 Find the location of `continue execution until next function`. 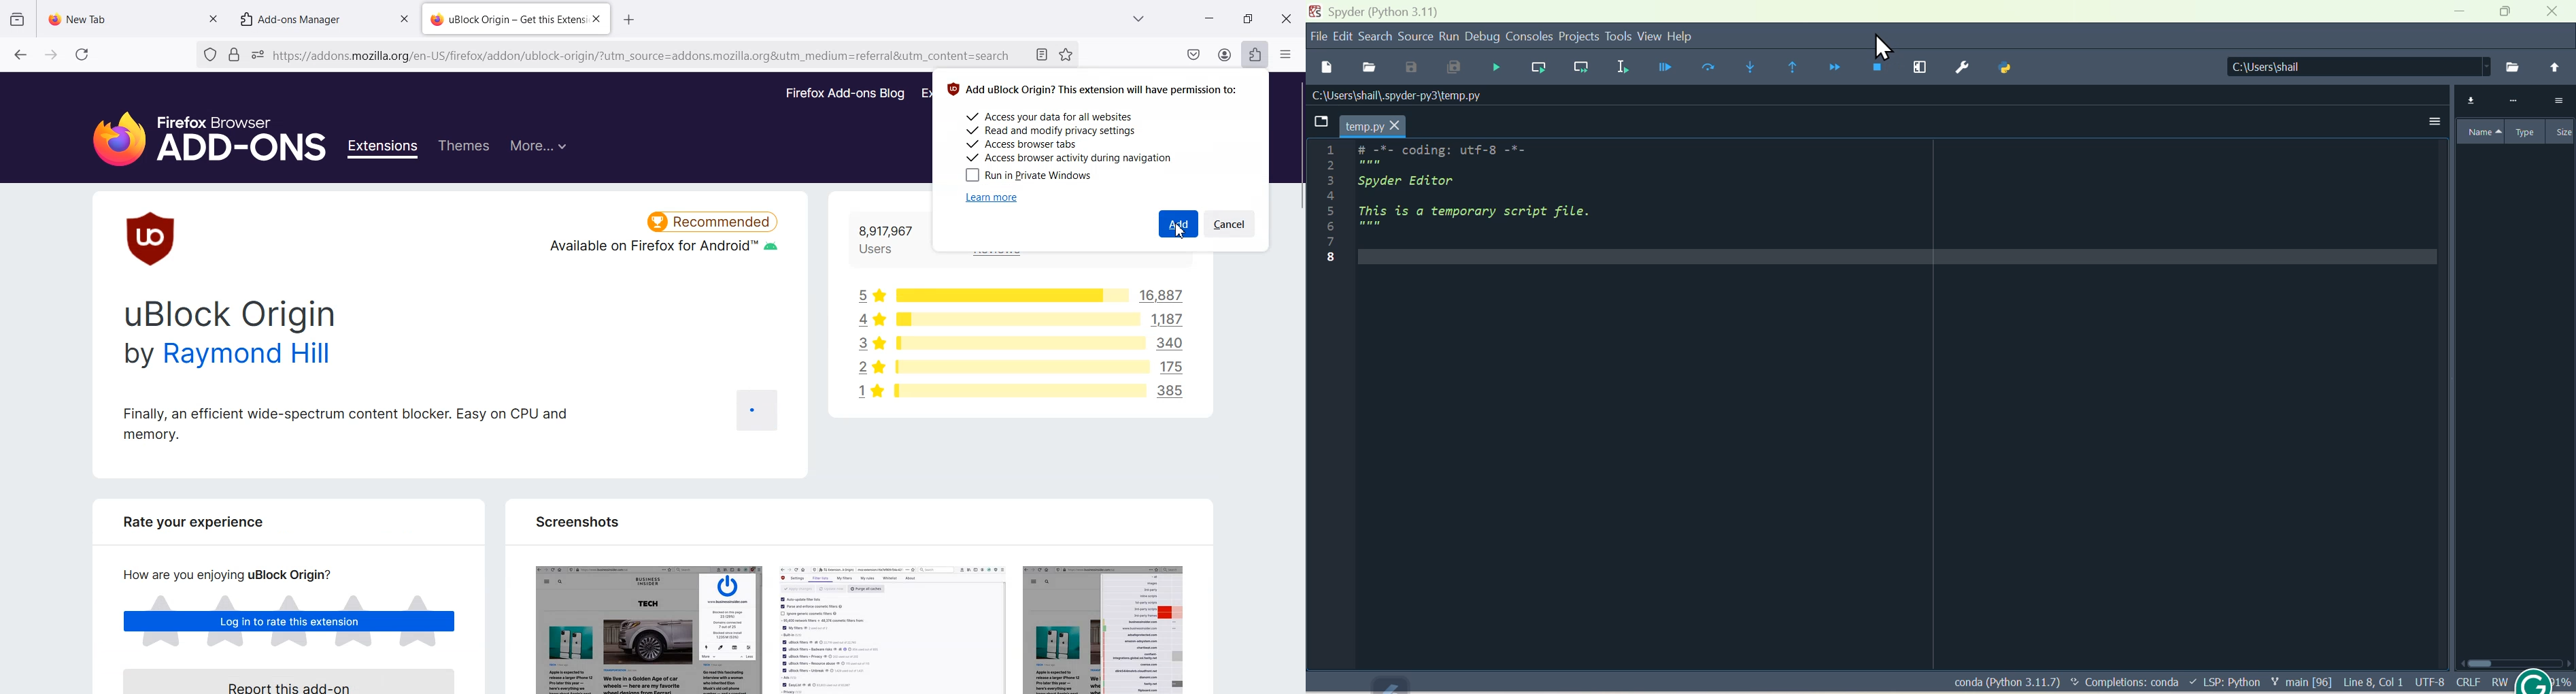

continue execution until next function is located at coordinates (1828, 68).